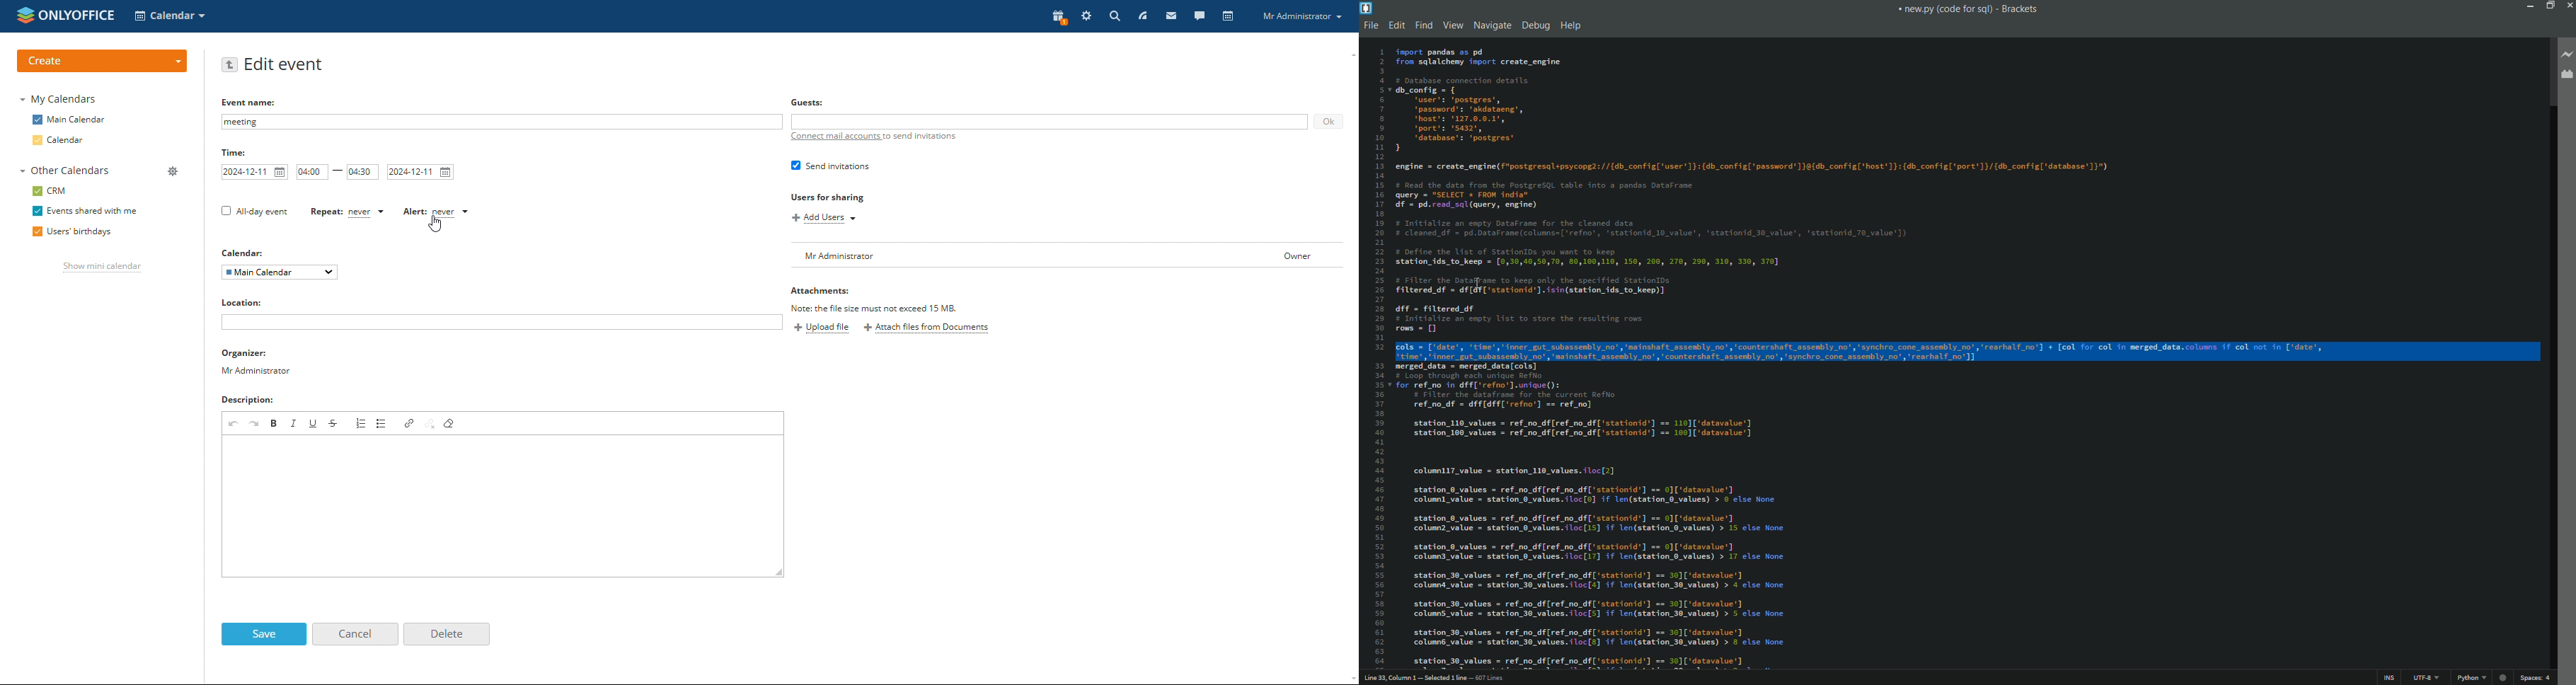 Image resolution: width=2576 pixels, height=700 pixels. I want to click on talk, so click(1198, 16).